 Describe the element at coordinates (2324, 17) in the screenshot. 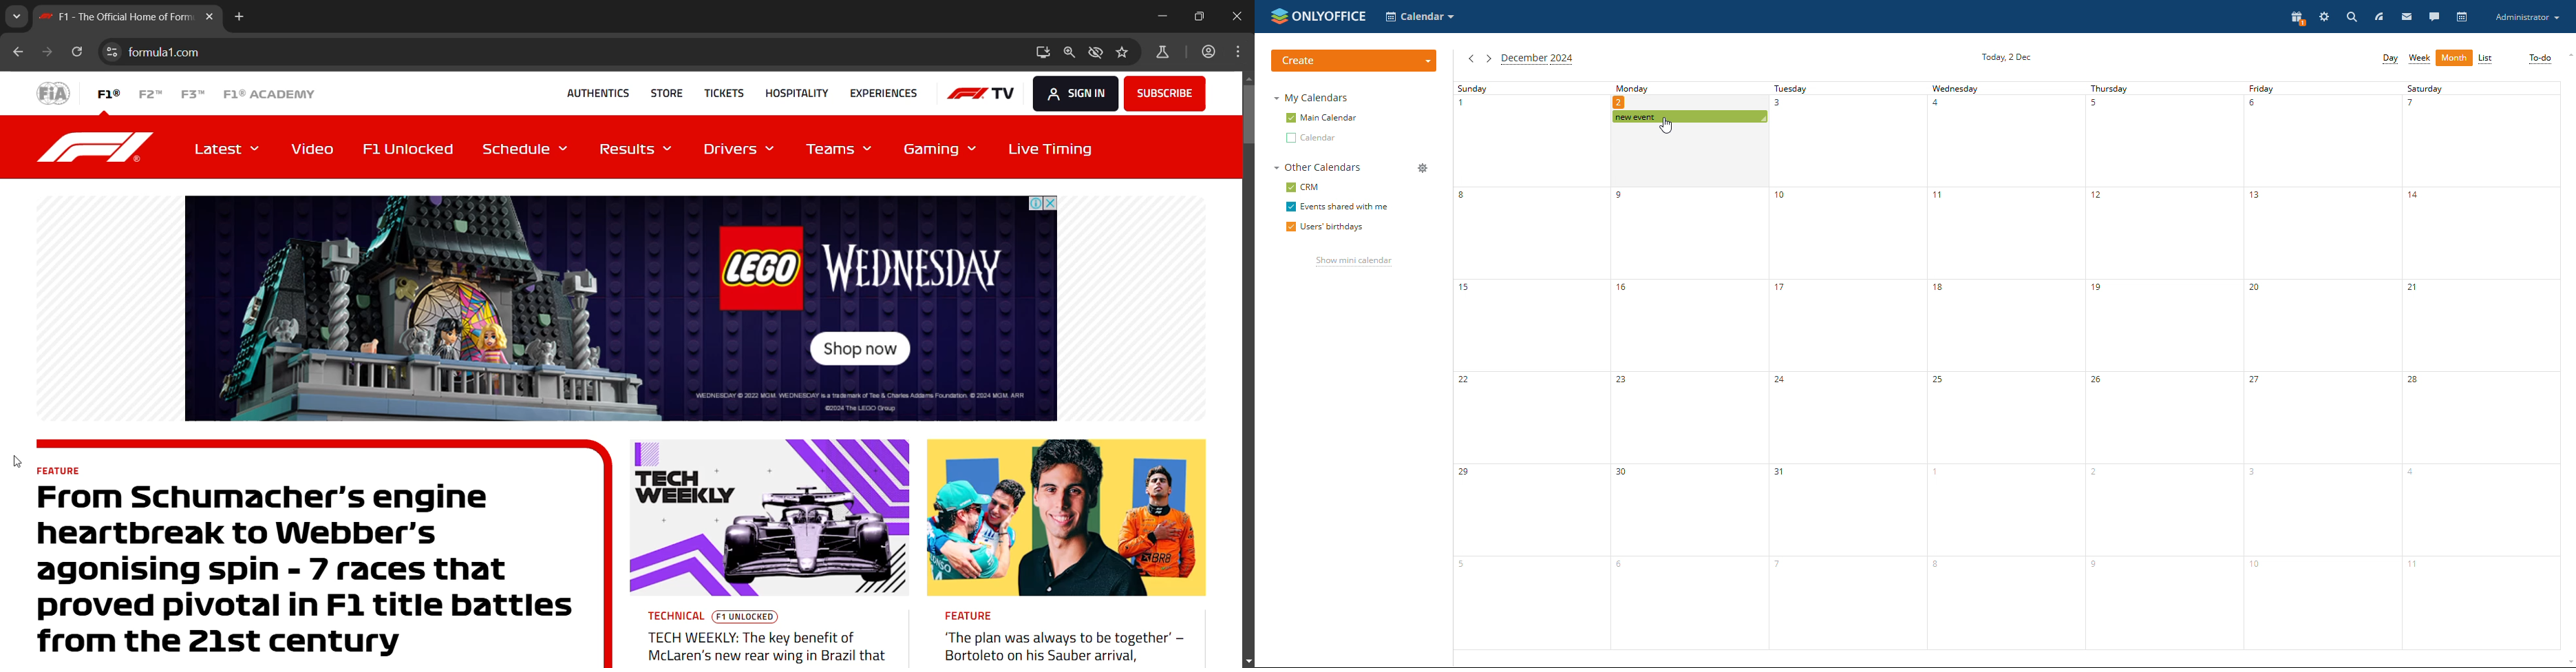

I see `setting` at that location.